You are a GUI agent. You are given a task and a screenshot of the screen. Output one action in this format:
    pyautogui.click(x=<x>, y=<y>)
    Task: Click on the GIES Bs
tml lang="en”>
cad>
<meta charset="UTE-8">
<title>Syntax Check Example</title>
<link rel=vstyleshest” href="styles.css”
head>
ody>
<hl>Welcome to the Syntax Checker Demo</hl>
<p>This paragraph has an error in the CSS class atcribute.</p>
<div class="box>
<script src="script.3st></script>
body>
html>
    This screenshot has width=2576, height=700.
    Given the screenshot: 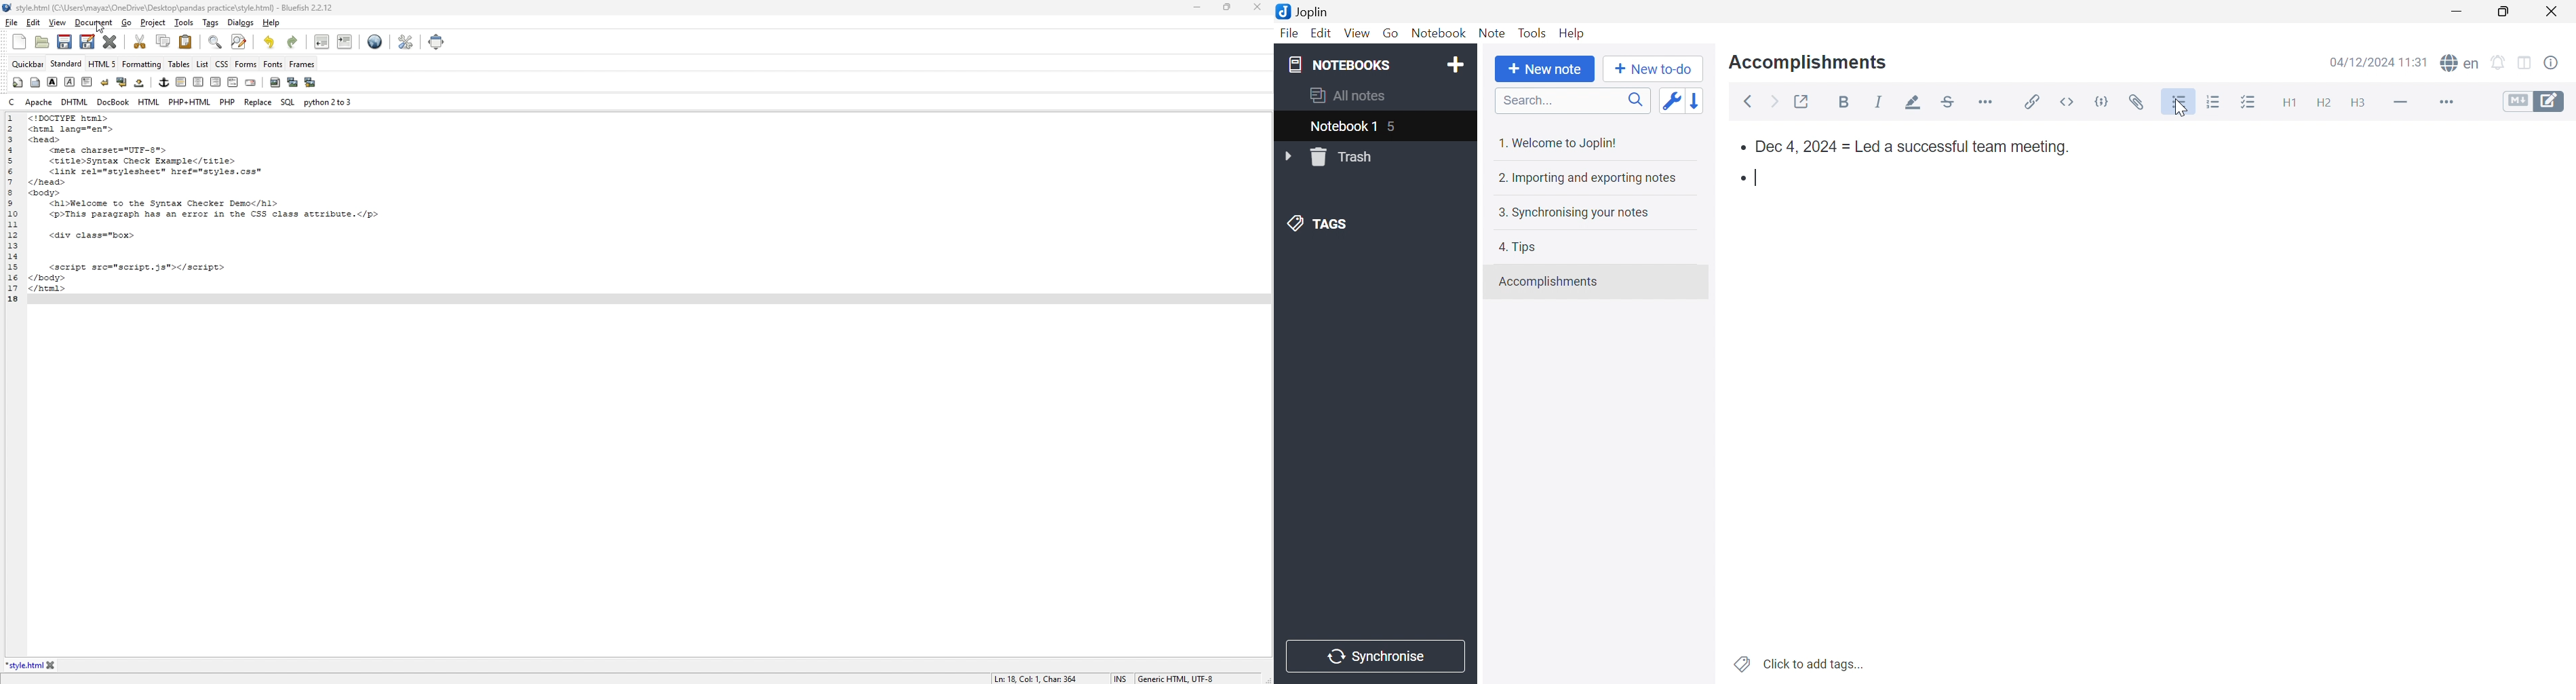 What is the action you would take?
    pyautogui.click(x=208, y=205)
    